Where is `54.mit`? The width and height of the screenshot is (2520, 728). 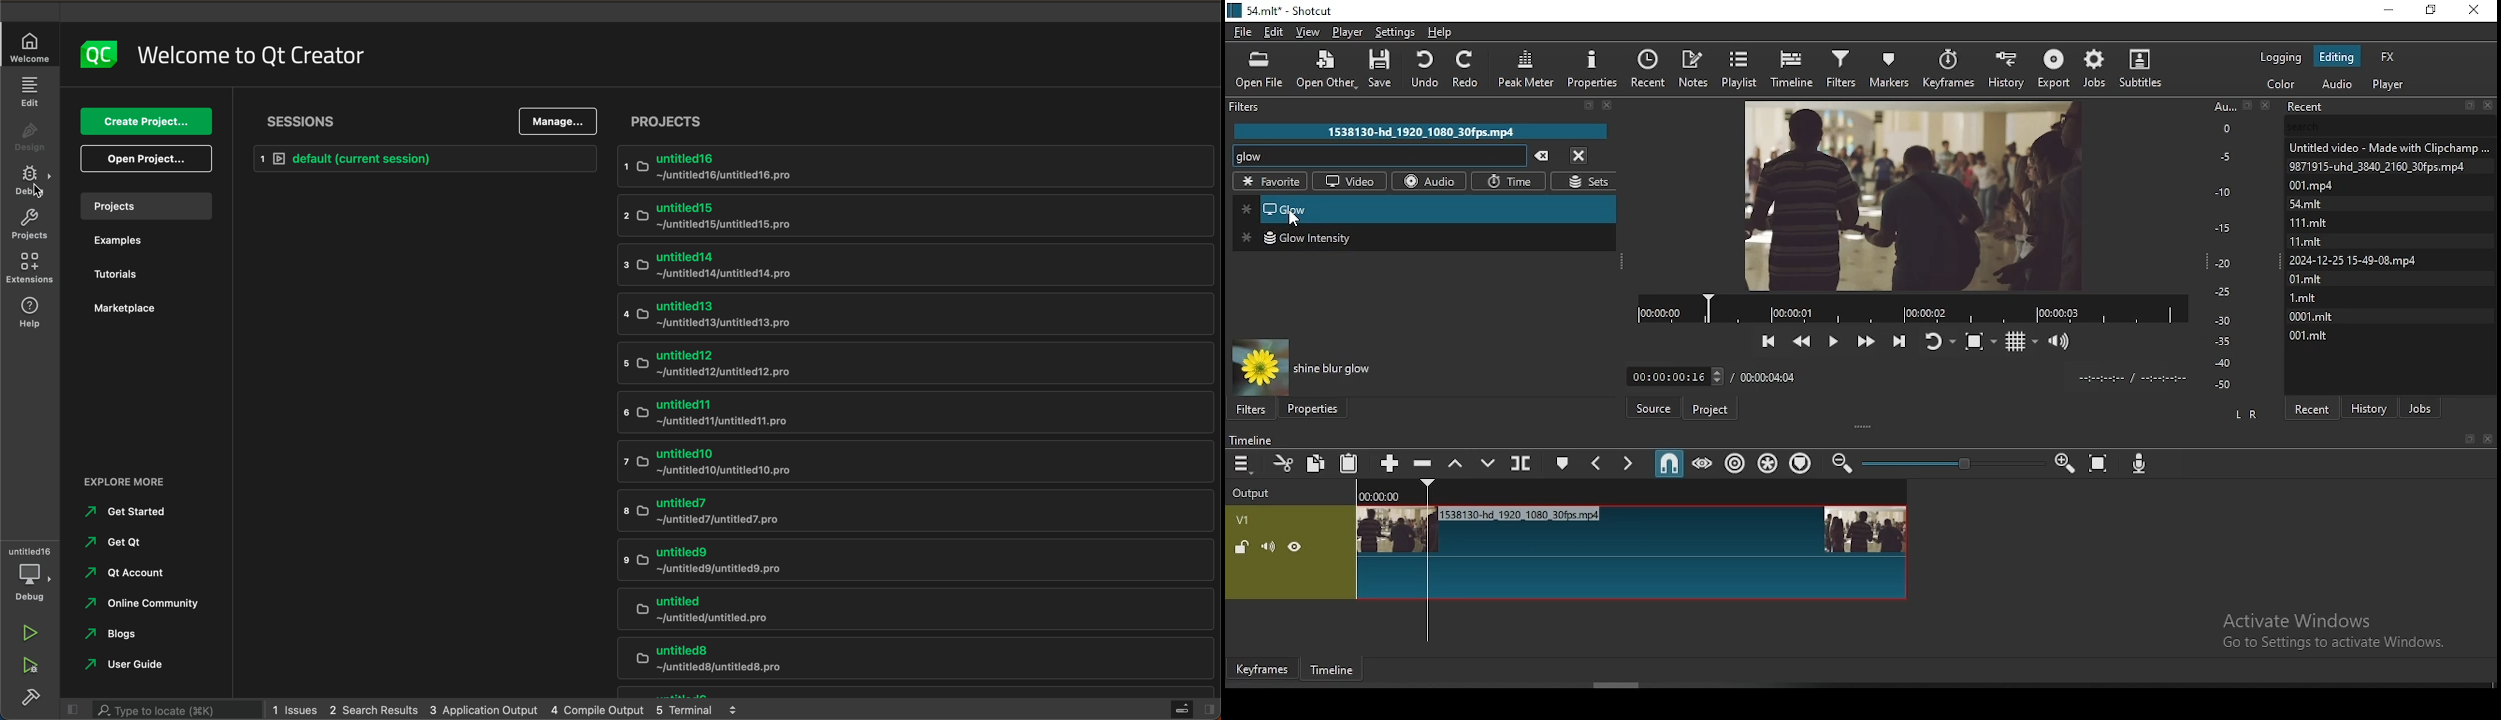 54.mit is located at coordinates (2329, 202).